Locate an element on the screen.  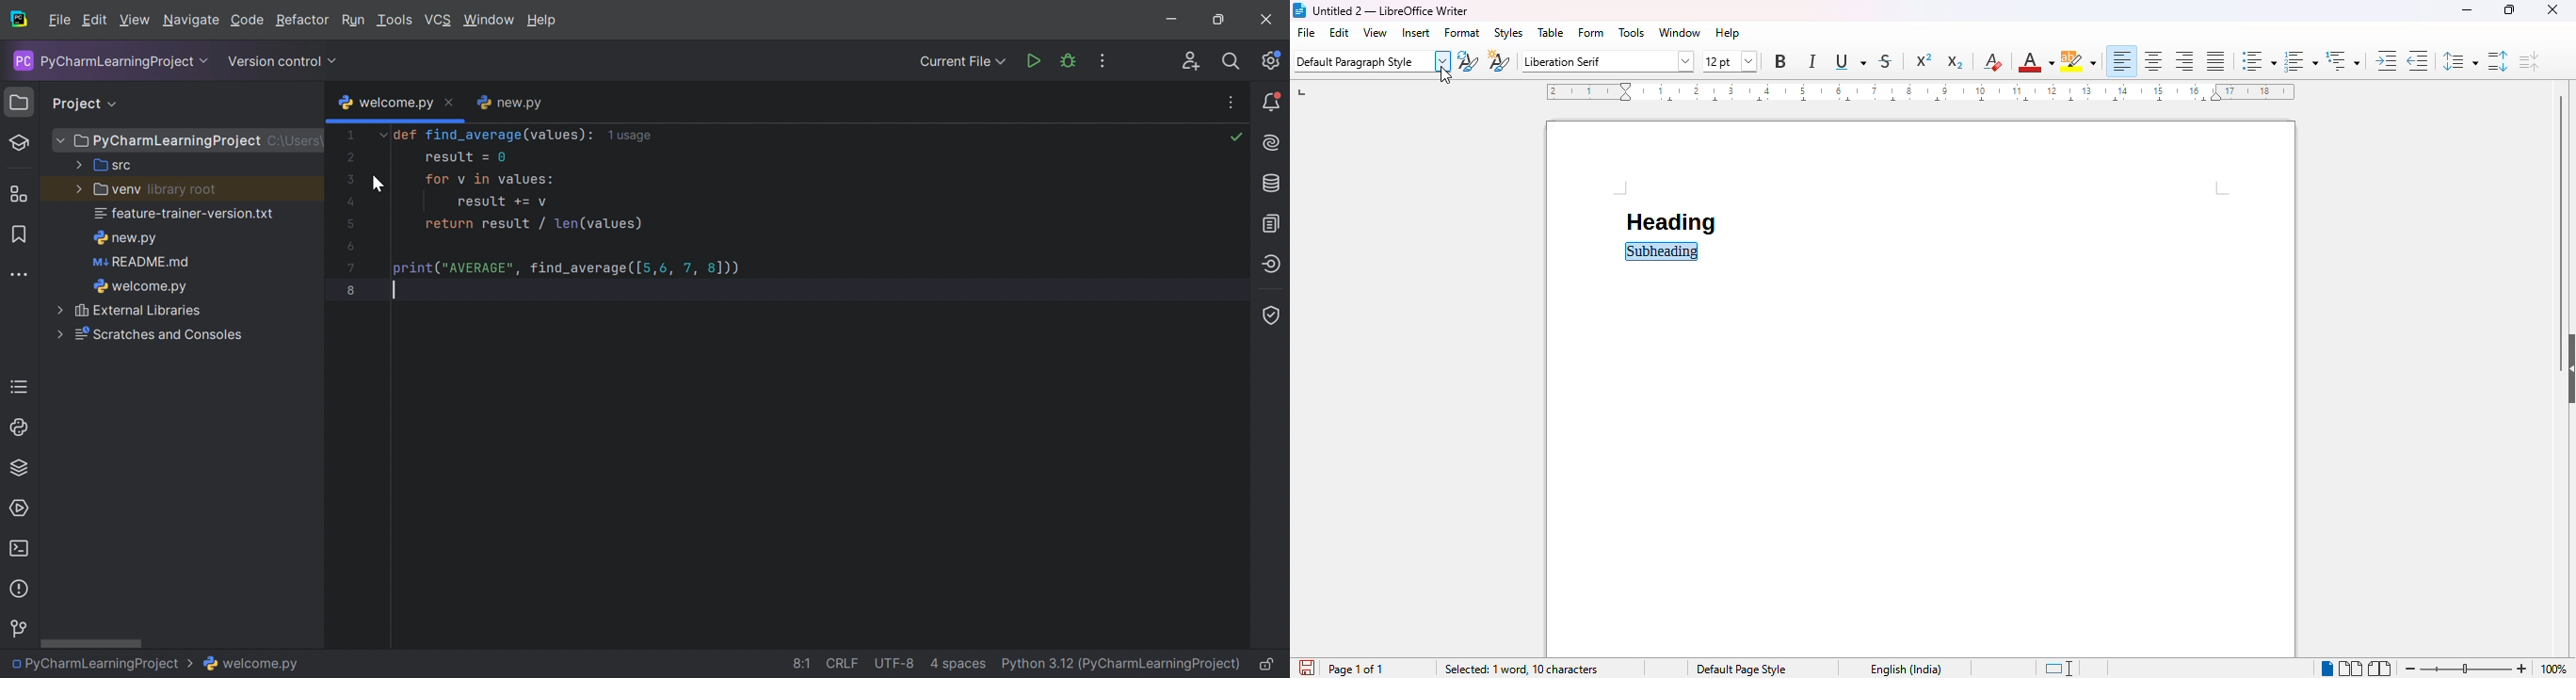
Run 'welcome.py' is located at coordinates (1035, 61).